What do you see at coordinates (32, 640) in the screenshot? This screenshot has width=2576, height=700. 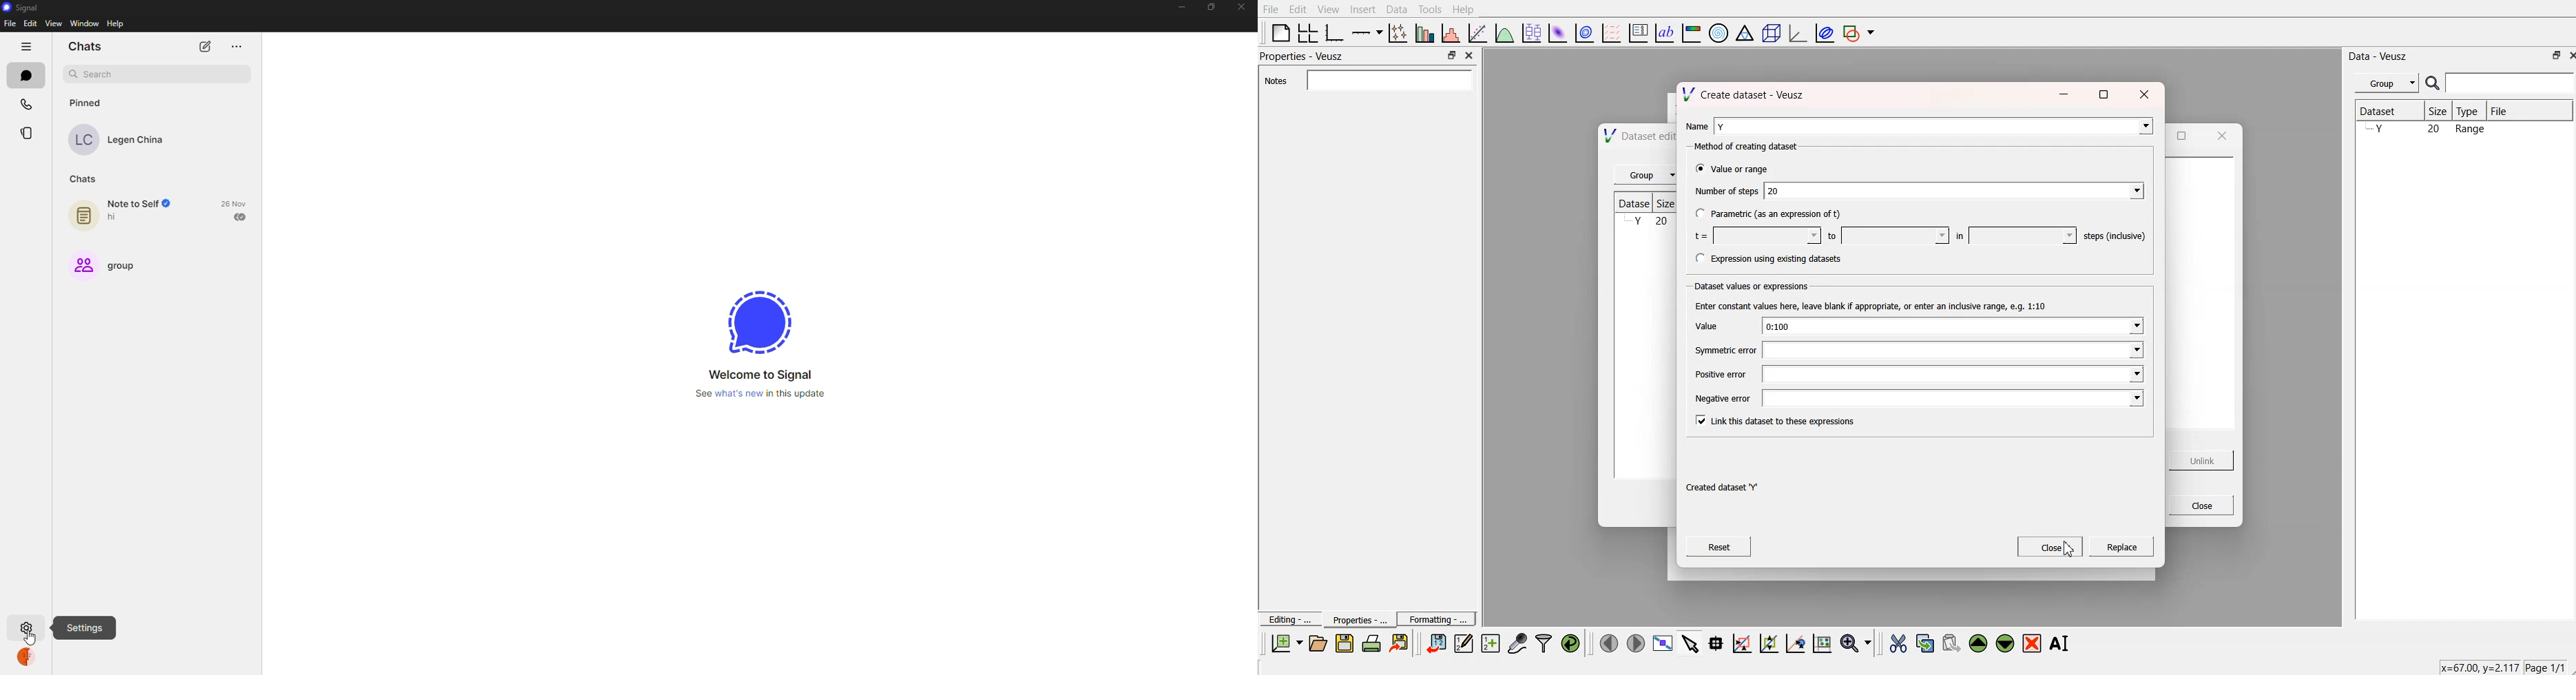 I see `cursor` at bounding box center [32, 640].